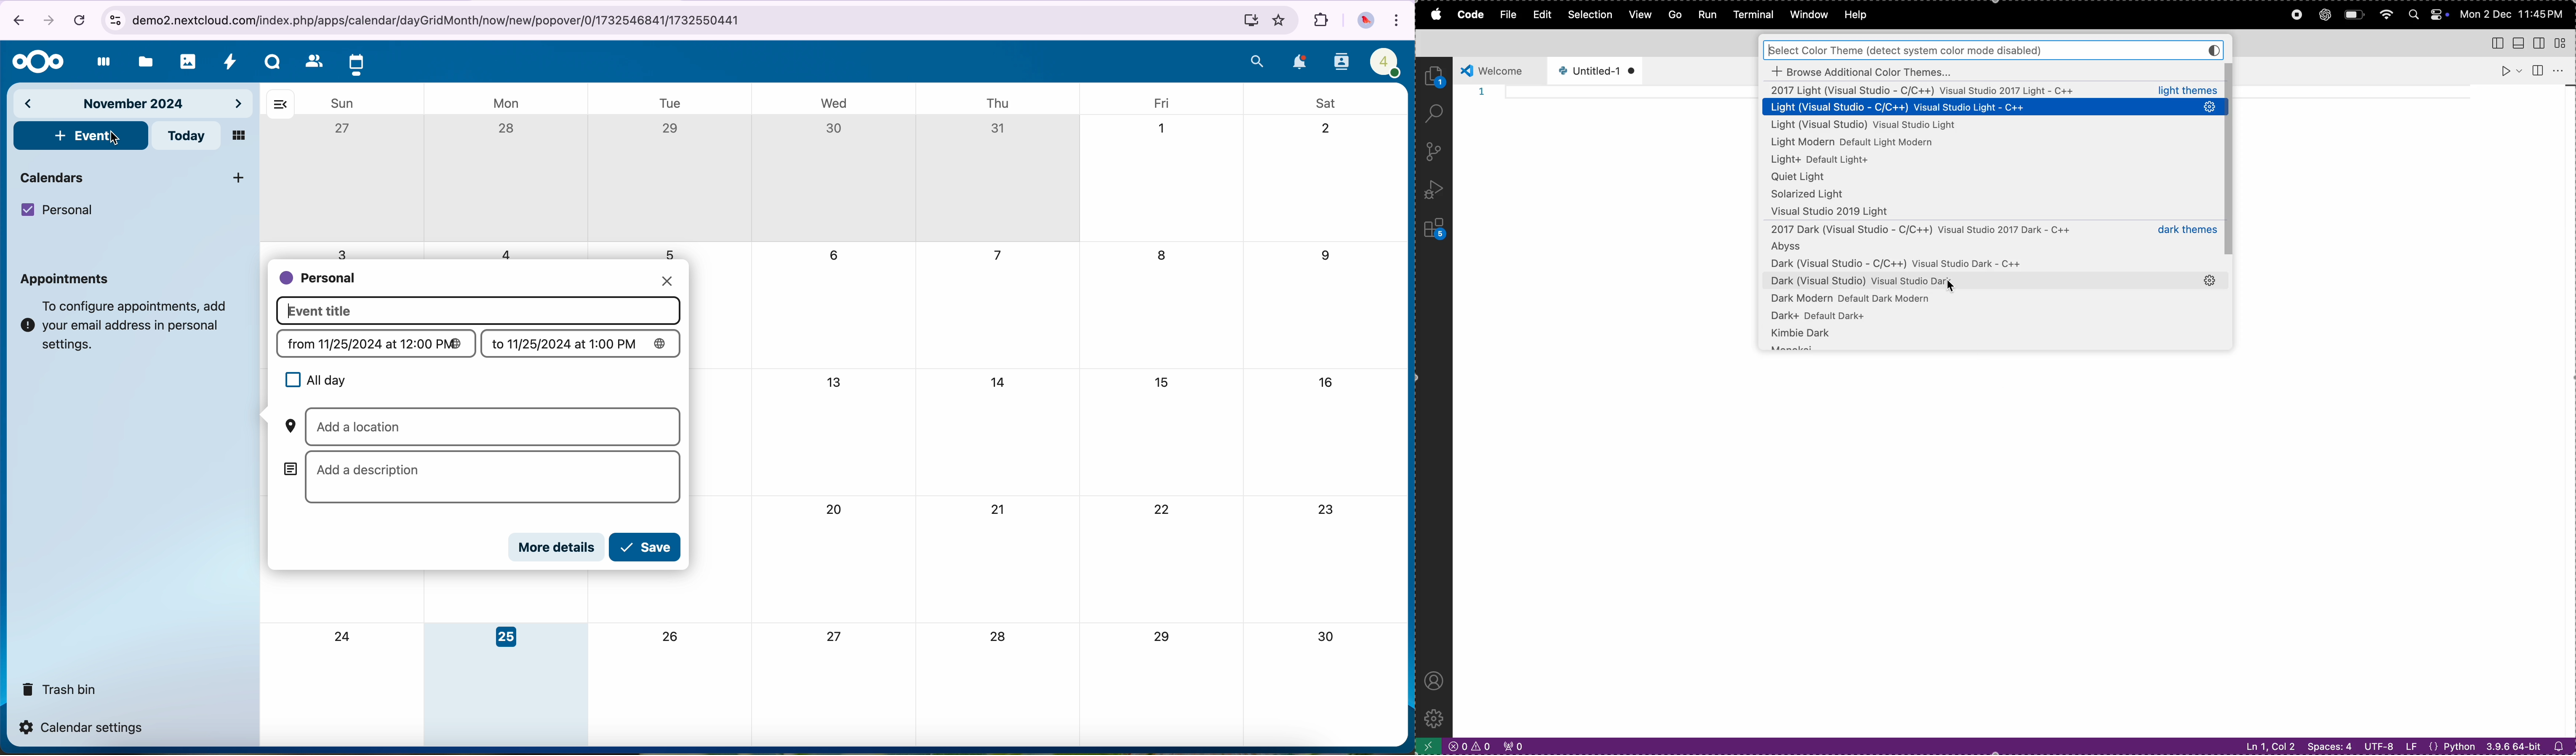  What do you see at coordinates (483, 478) in the screenshot?
I see `add a description` at bounding box center [483, 478].